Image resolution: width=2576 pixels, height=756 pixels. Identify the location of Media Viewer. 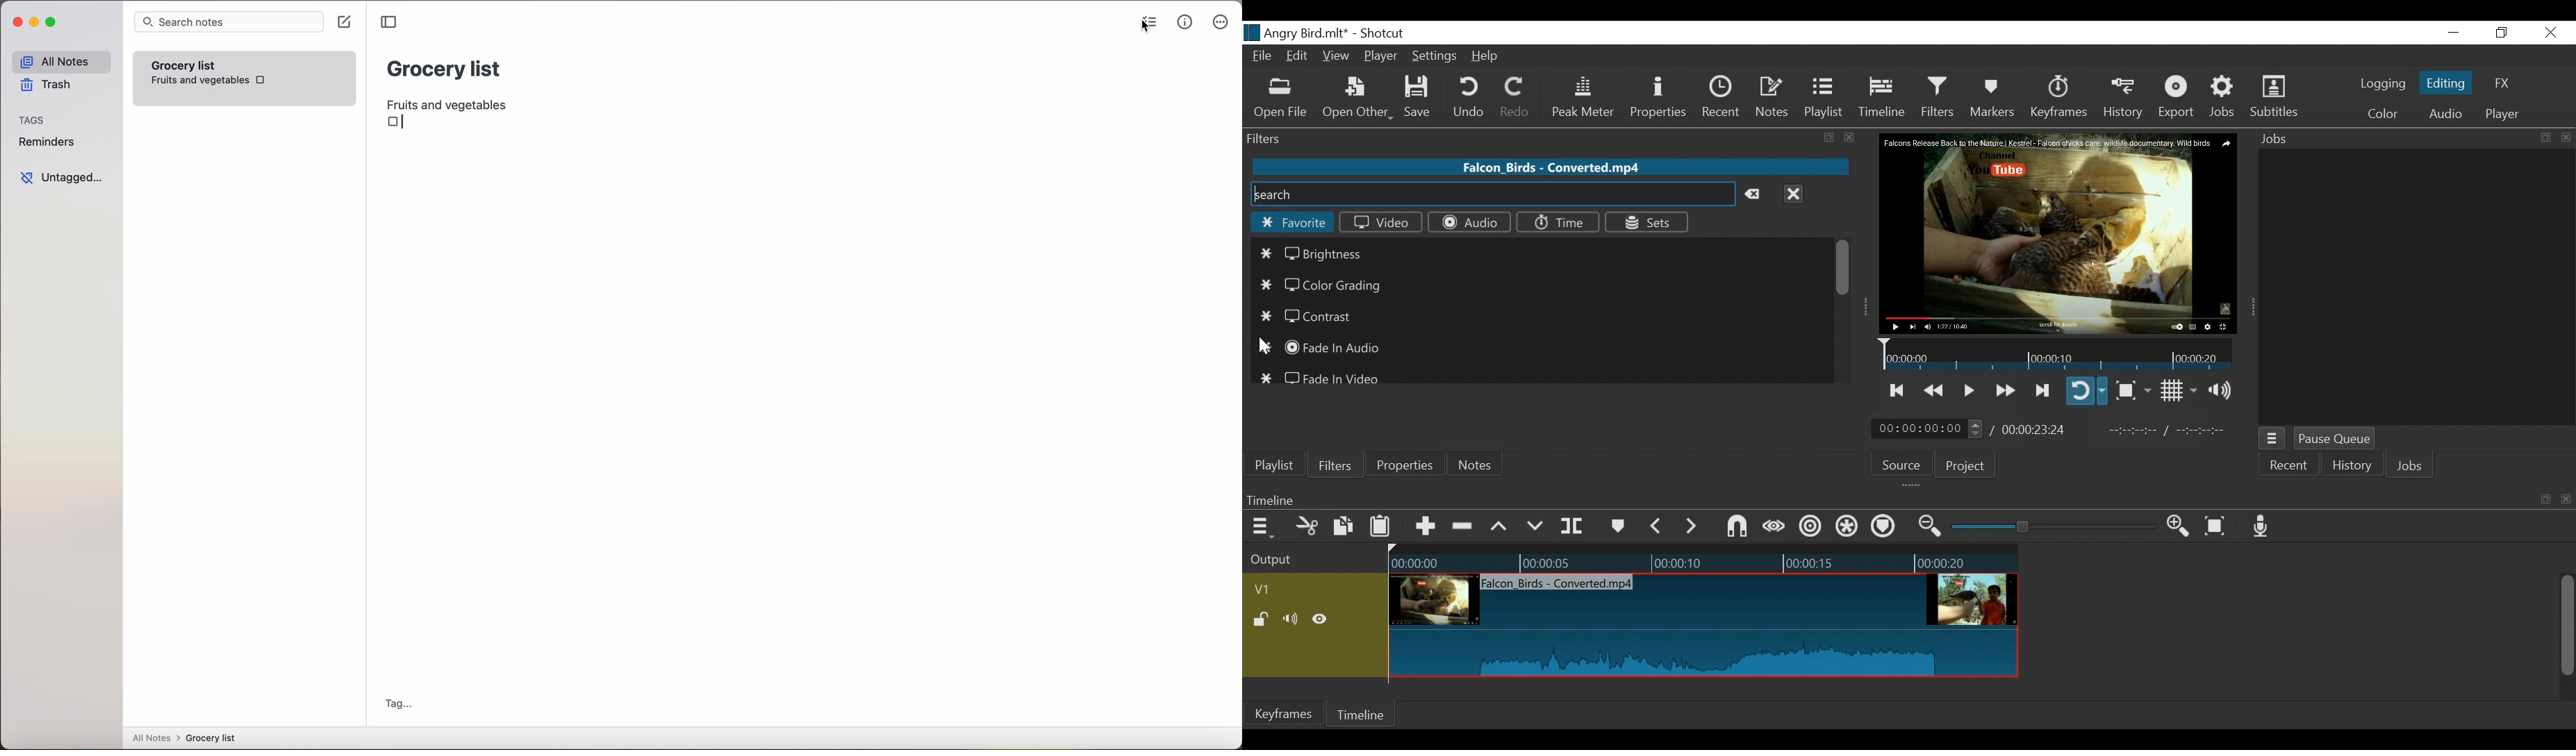
(2058, 234).